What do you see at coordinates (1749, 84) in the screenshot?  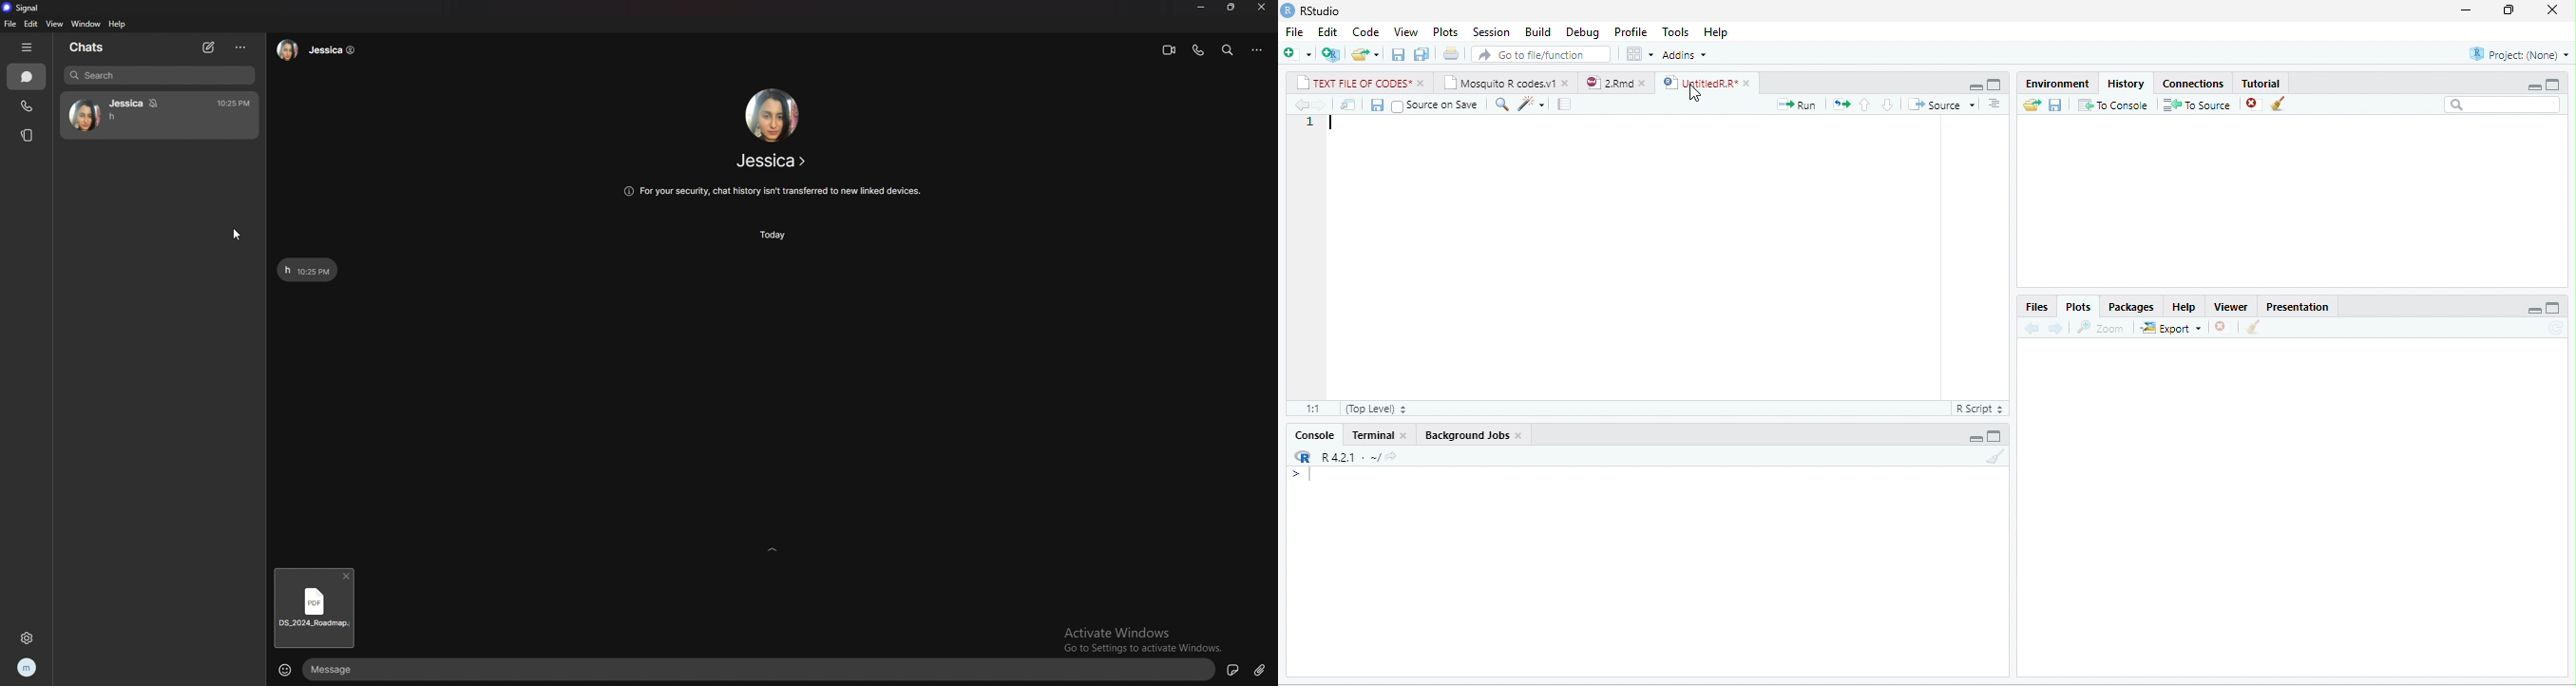 I see `close` at bounding box center [1749, 84].